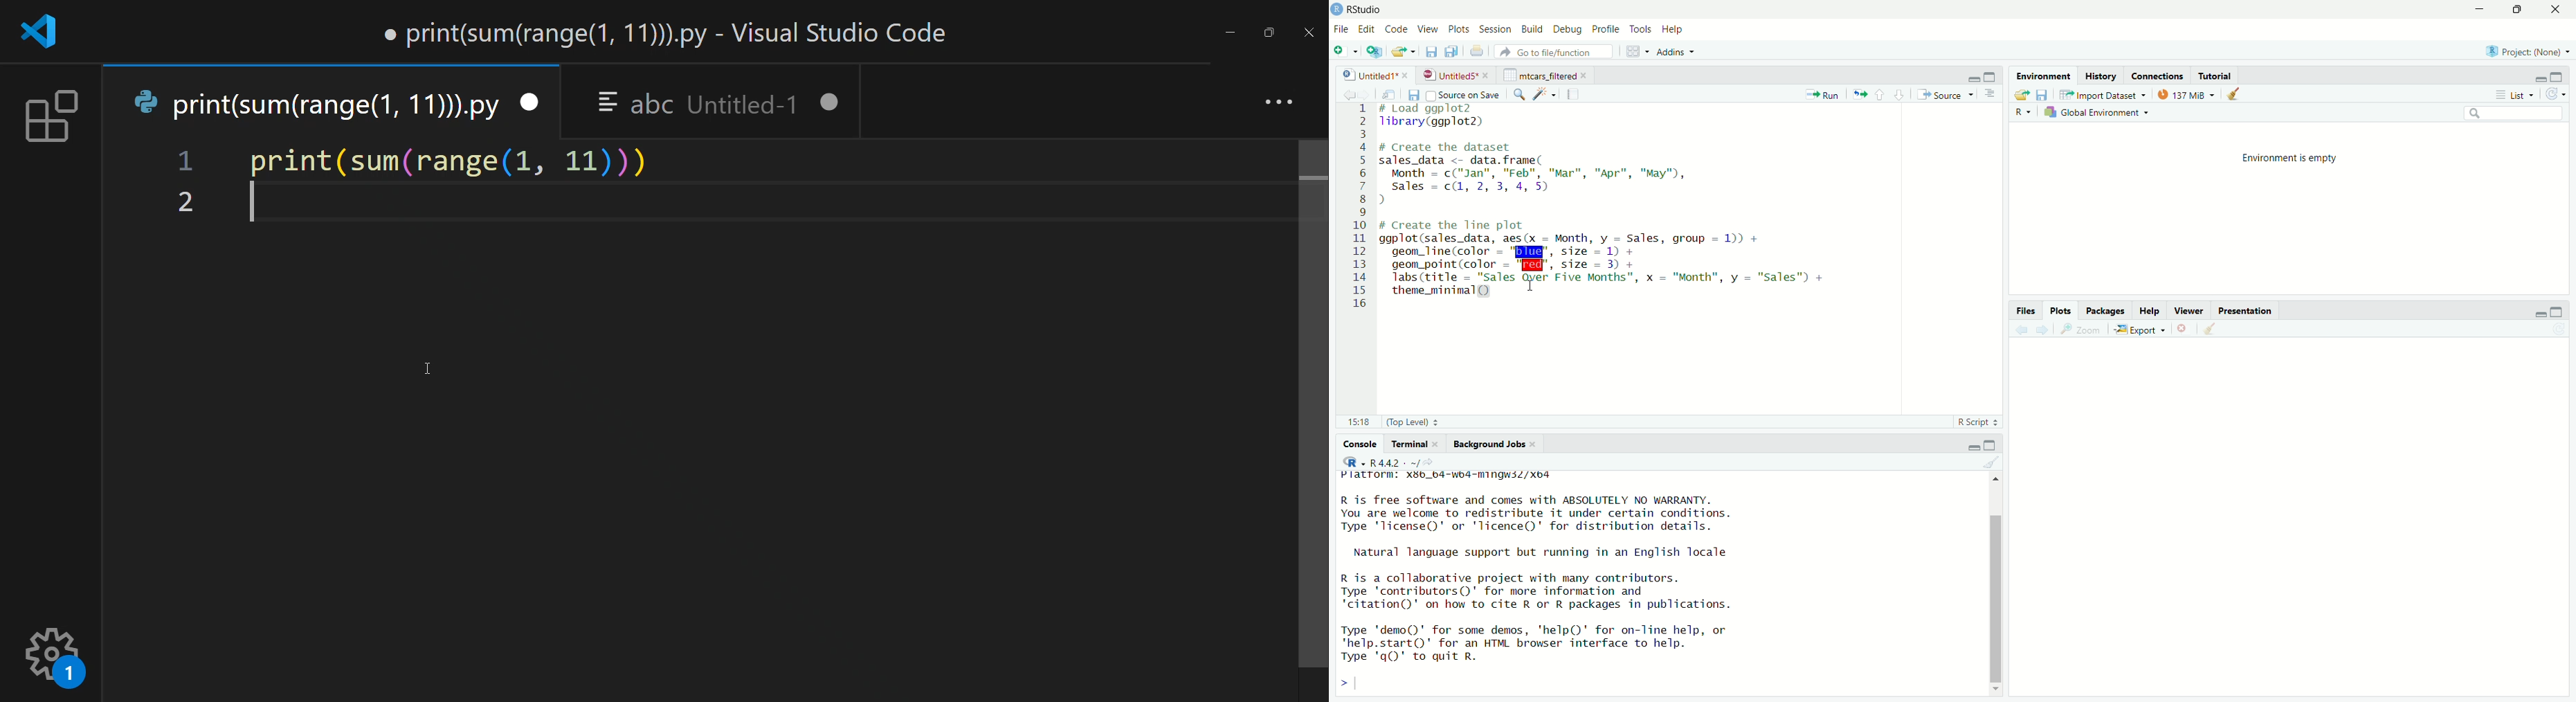 This screenshot has width=2576, height=728. Describe the element at coordinates (2513, 112) in the screenshot. I see `search bar` at that location.